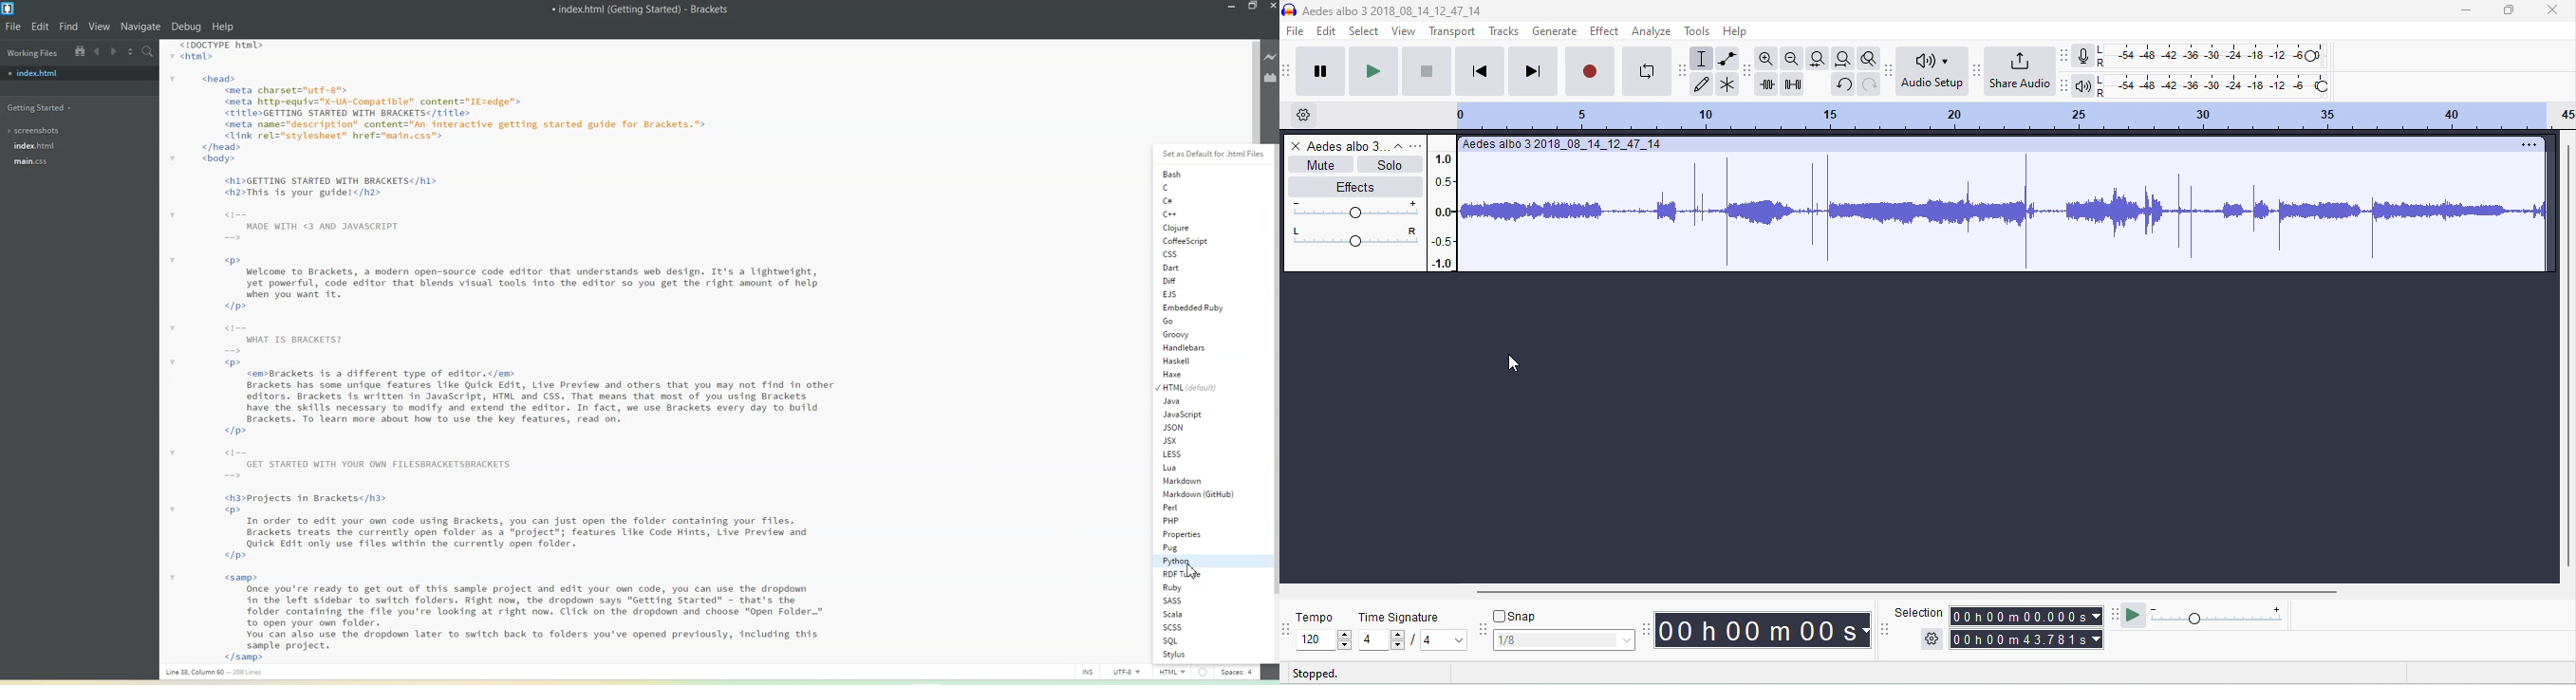 The image size is (2576, 700). I want to click on timeline options, so click(1303, 114).